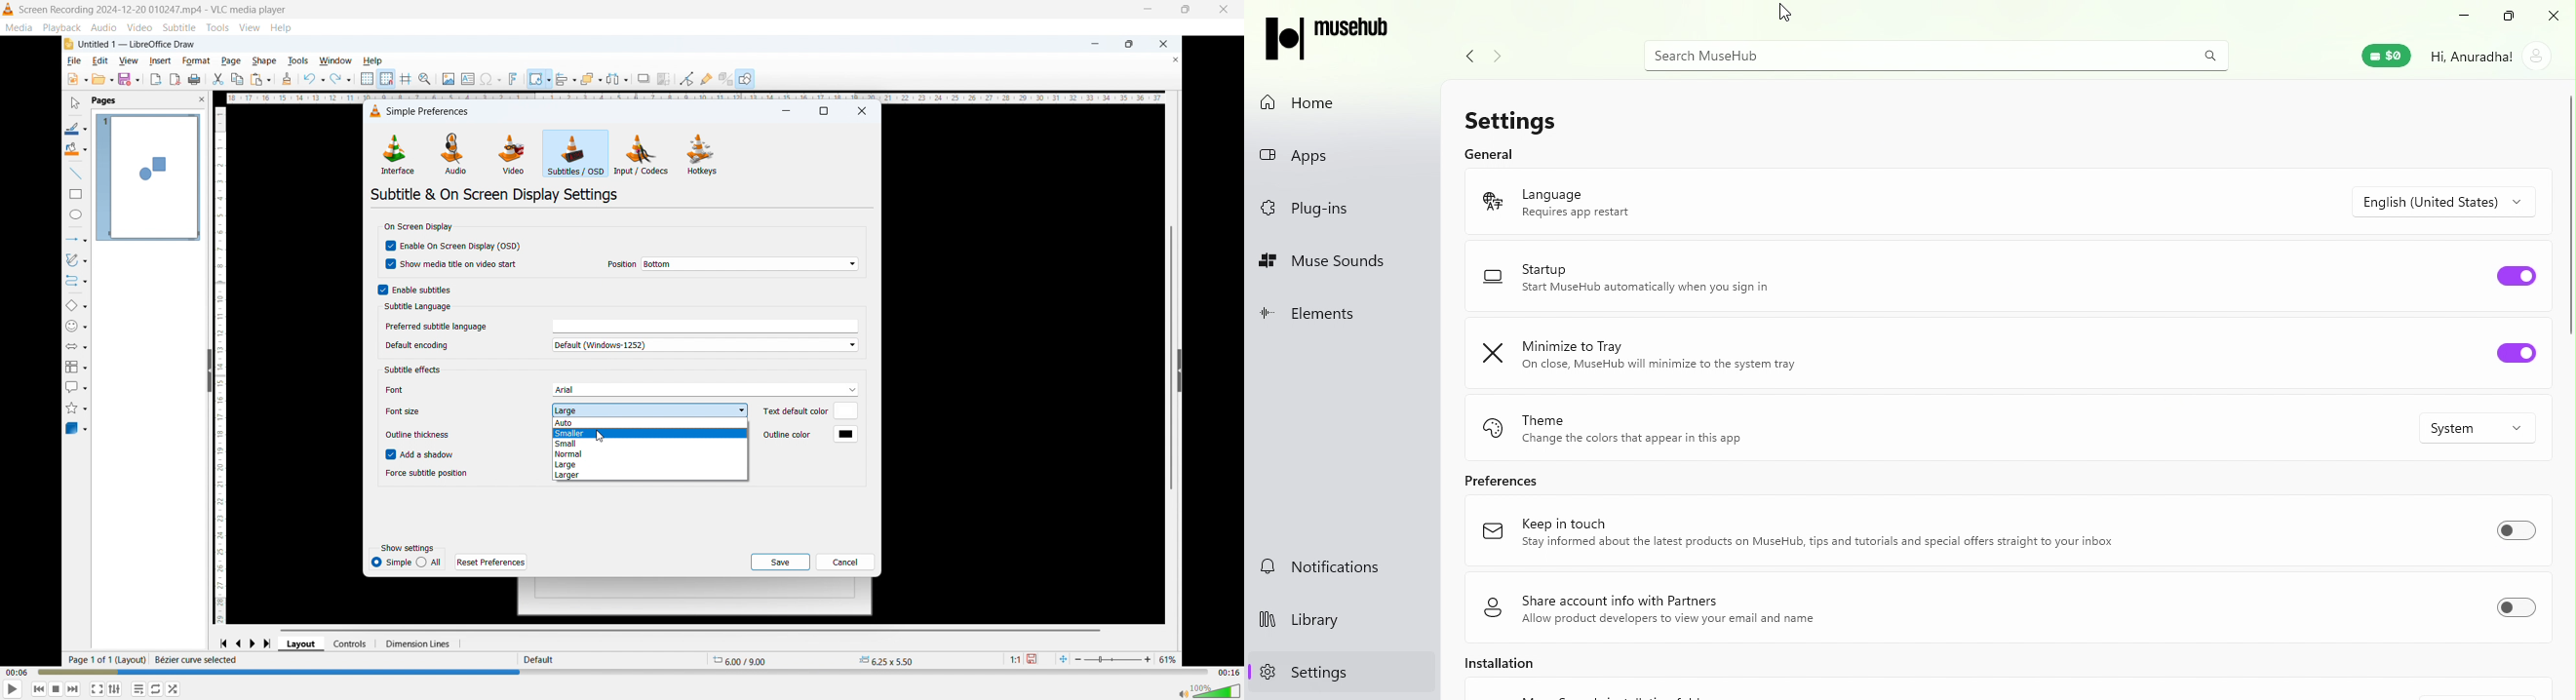  Describe the element at coordinates (1345, 208) in the screenshot. I see `Plug-ins` at that location.